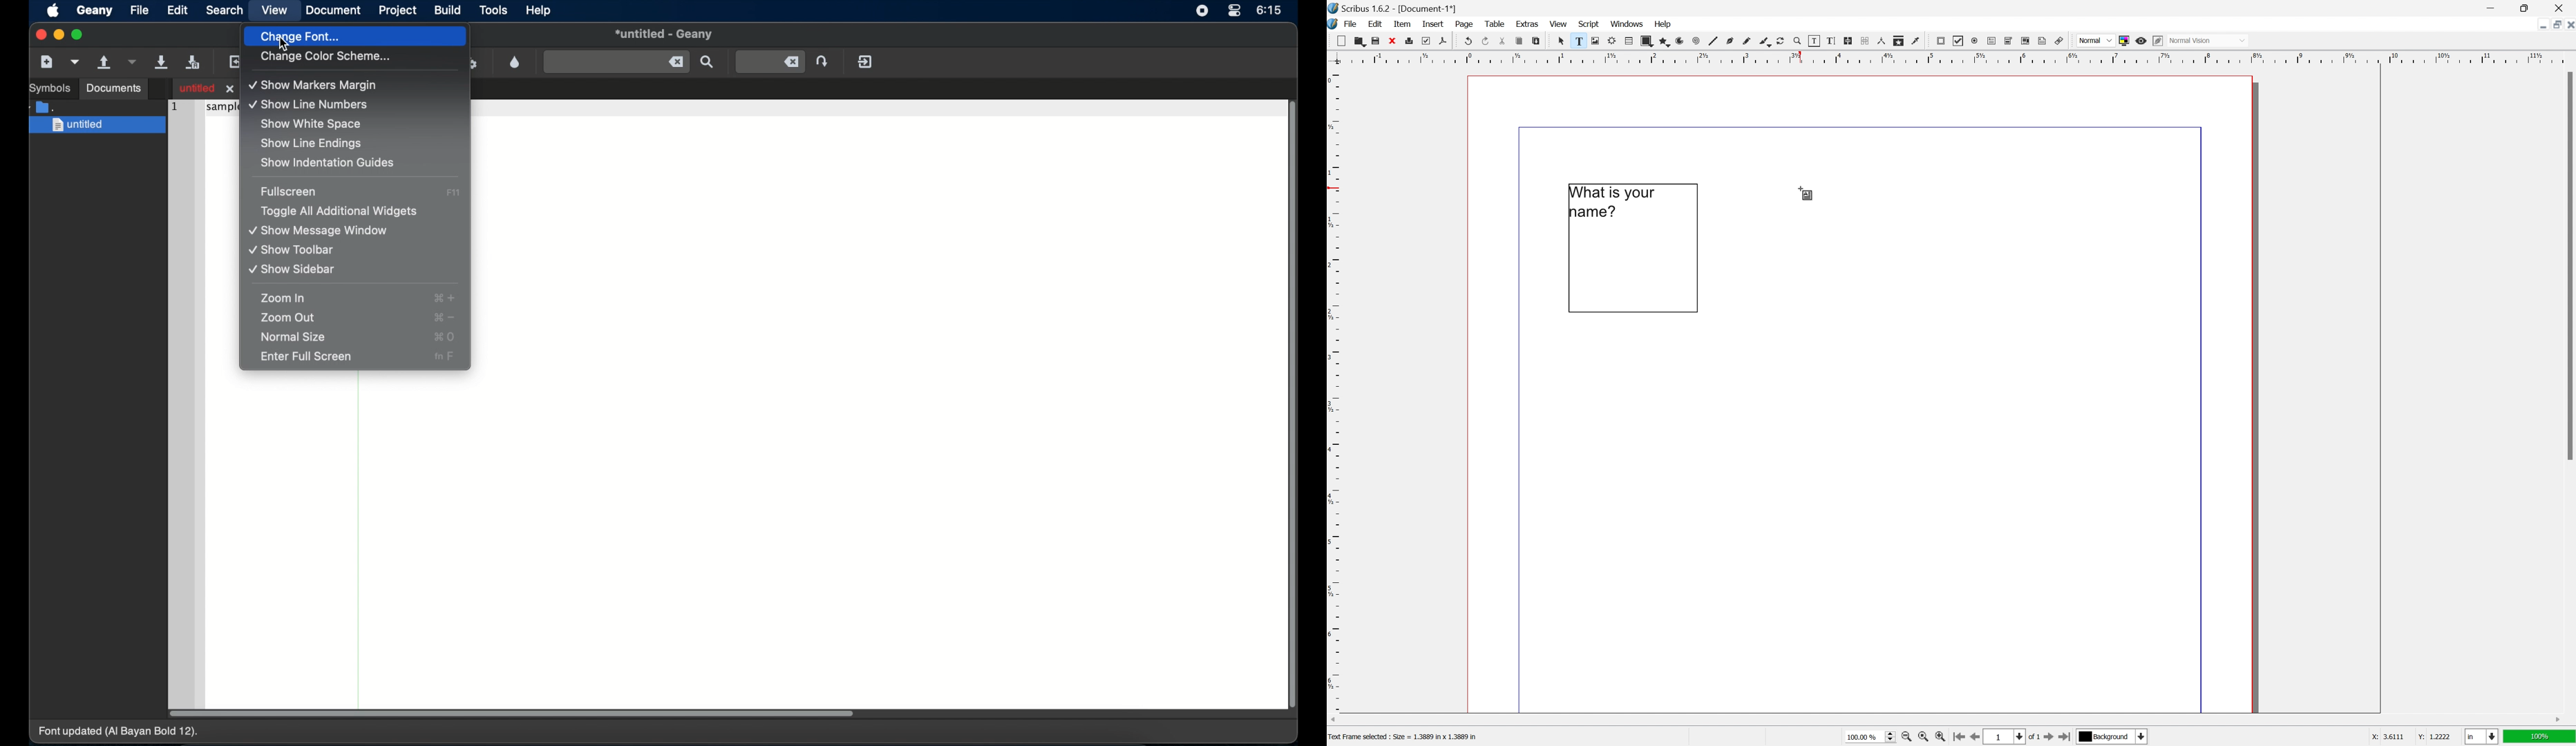 This screenshot has width=2576, height=756. What do you see at coordinates (1830, 41) in the screenshot?
I see `edit text with story editor` at bounding box center [1830, 41].